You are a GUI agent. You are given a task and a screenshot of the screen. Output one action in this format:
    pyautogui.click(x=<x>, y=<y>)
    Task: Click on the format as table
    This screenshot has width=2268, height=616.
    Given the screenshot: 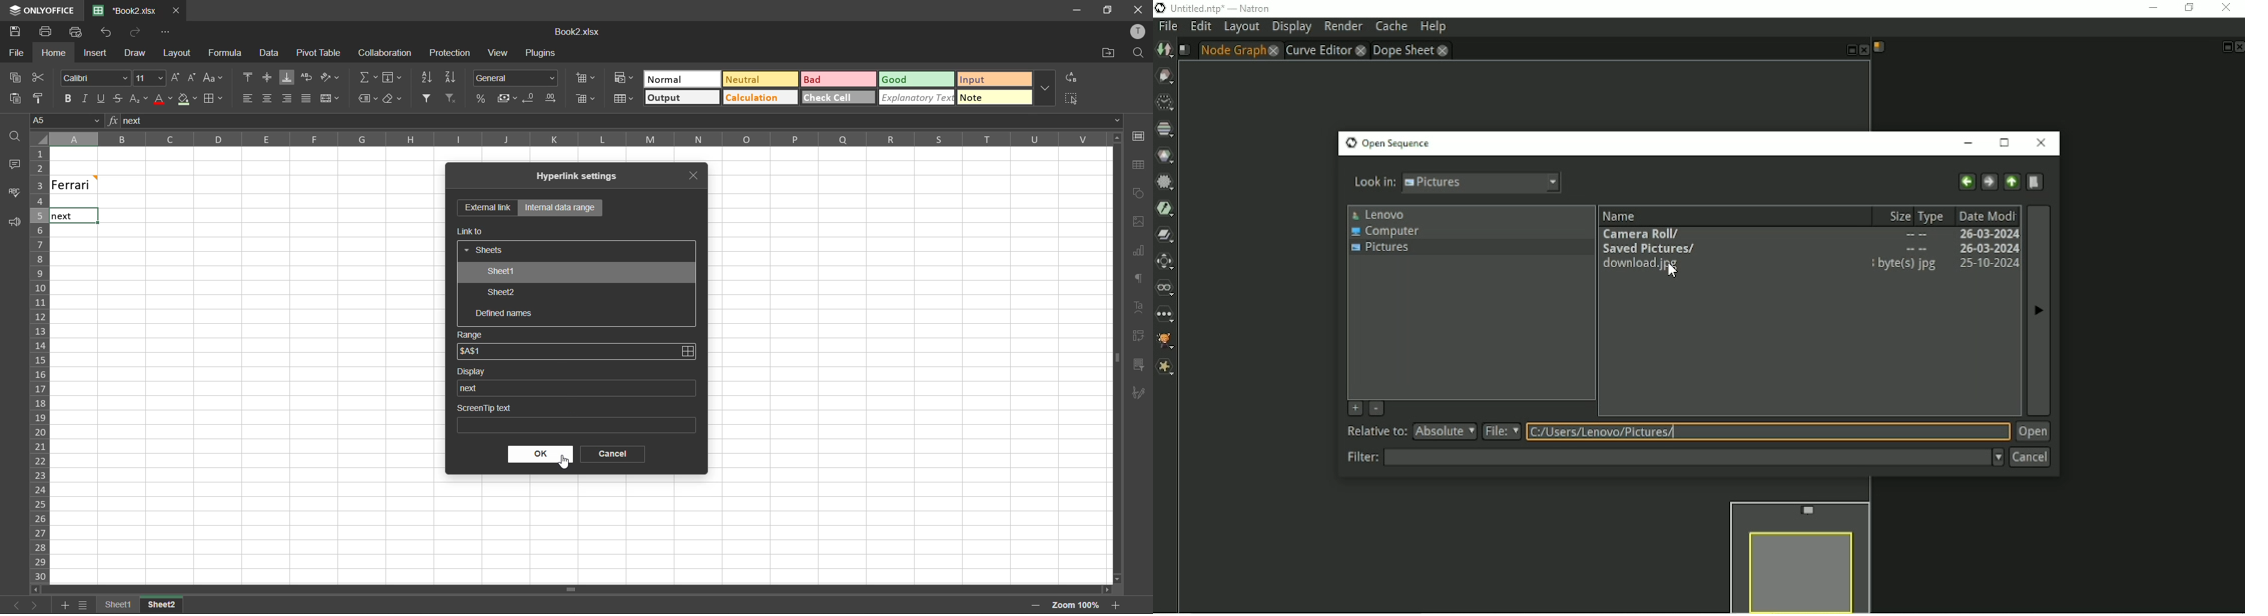 What is the action you would take?
    pyautogui.click(x=622, y=99)
    